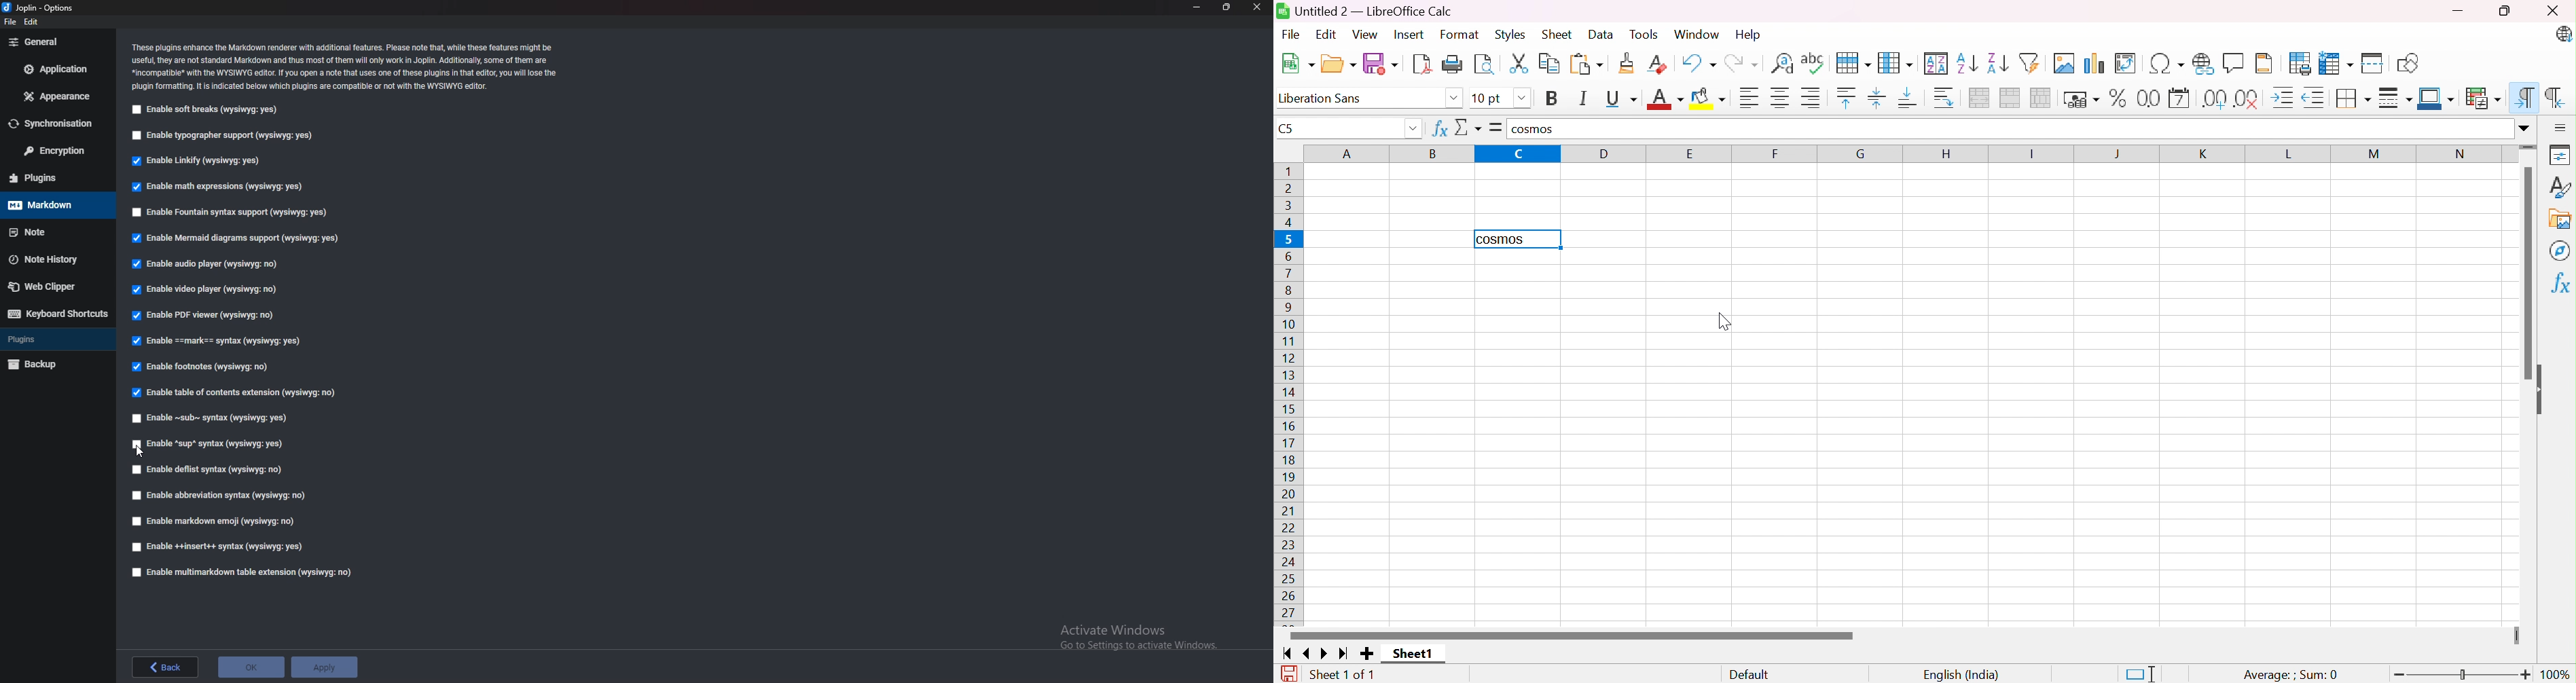 The width and height of the screenshot is (2576, 700). I want to click on keyboard shortcuts, so click(58, 314).